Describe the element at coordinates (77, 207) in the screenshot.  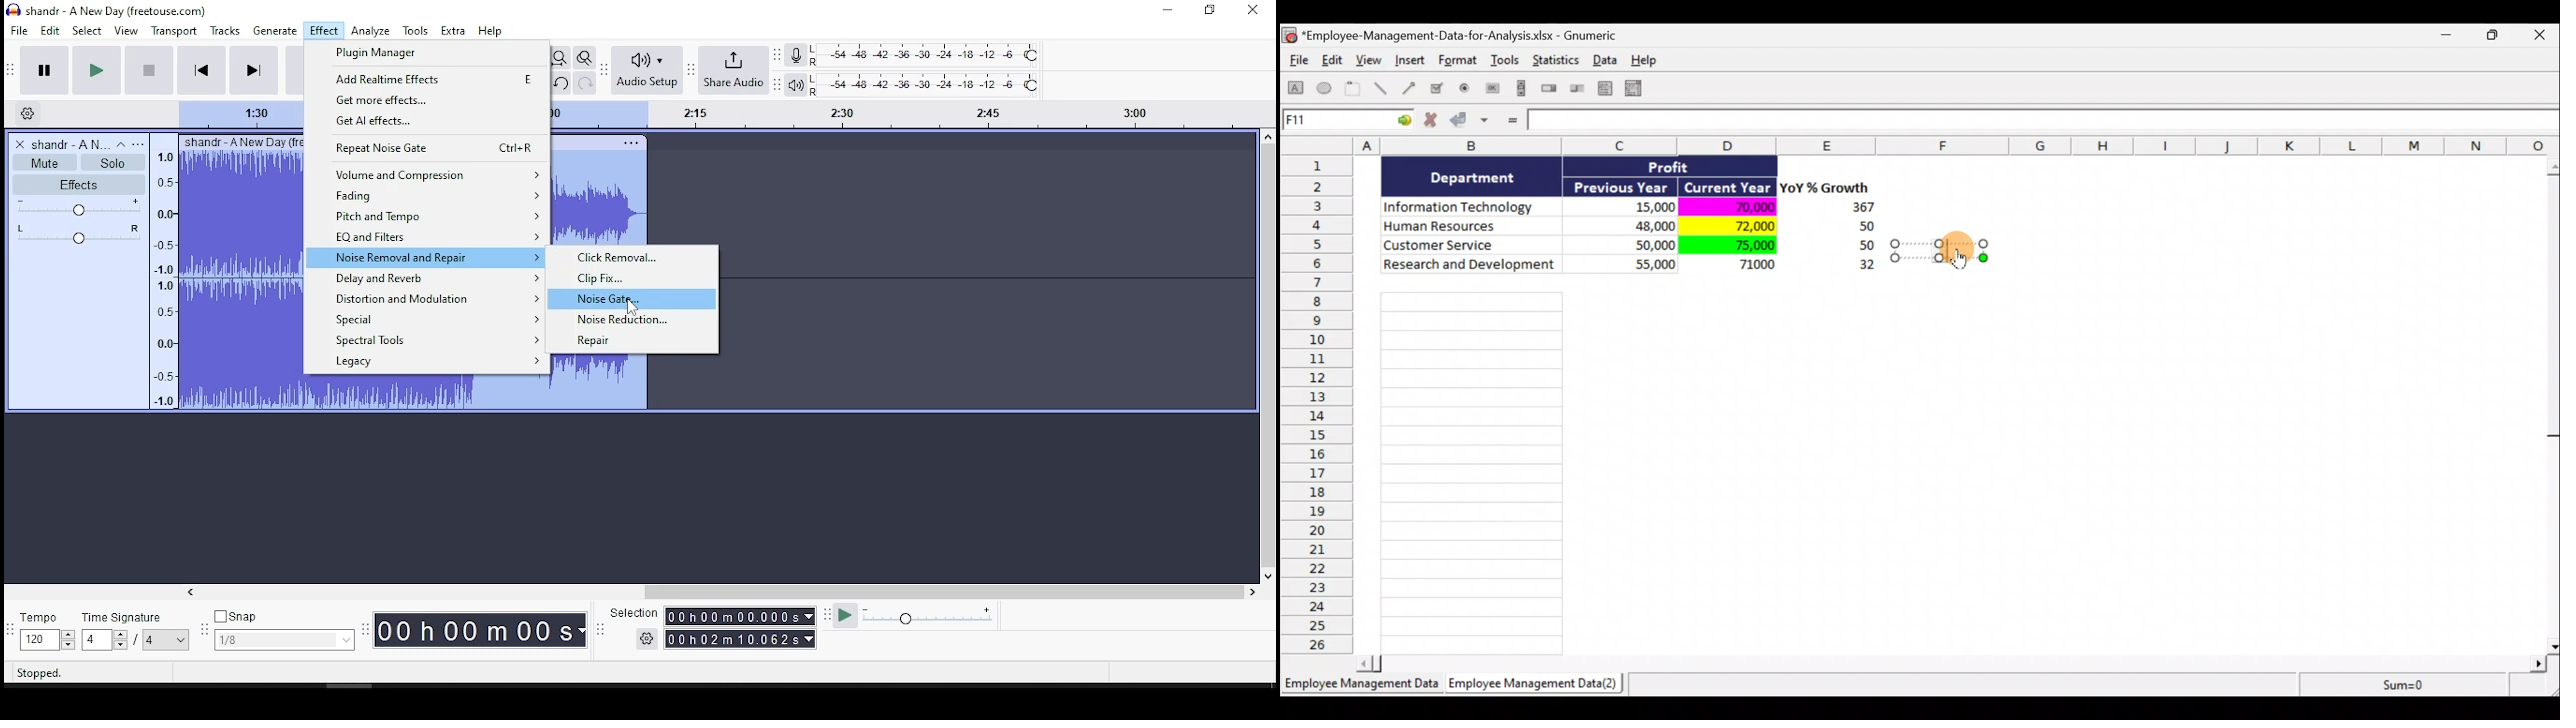
I see `volume` at that location.